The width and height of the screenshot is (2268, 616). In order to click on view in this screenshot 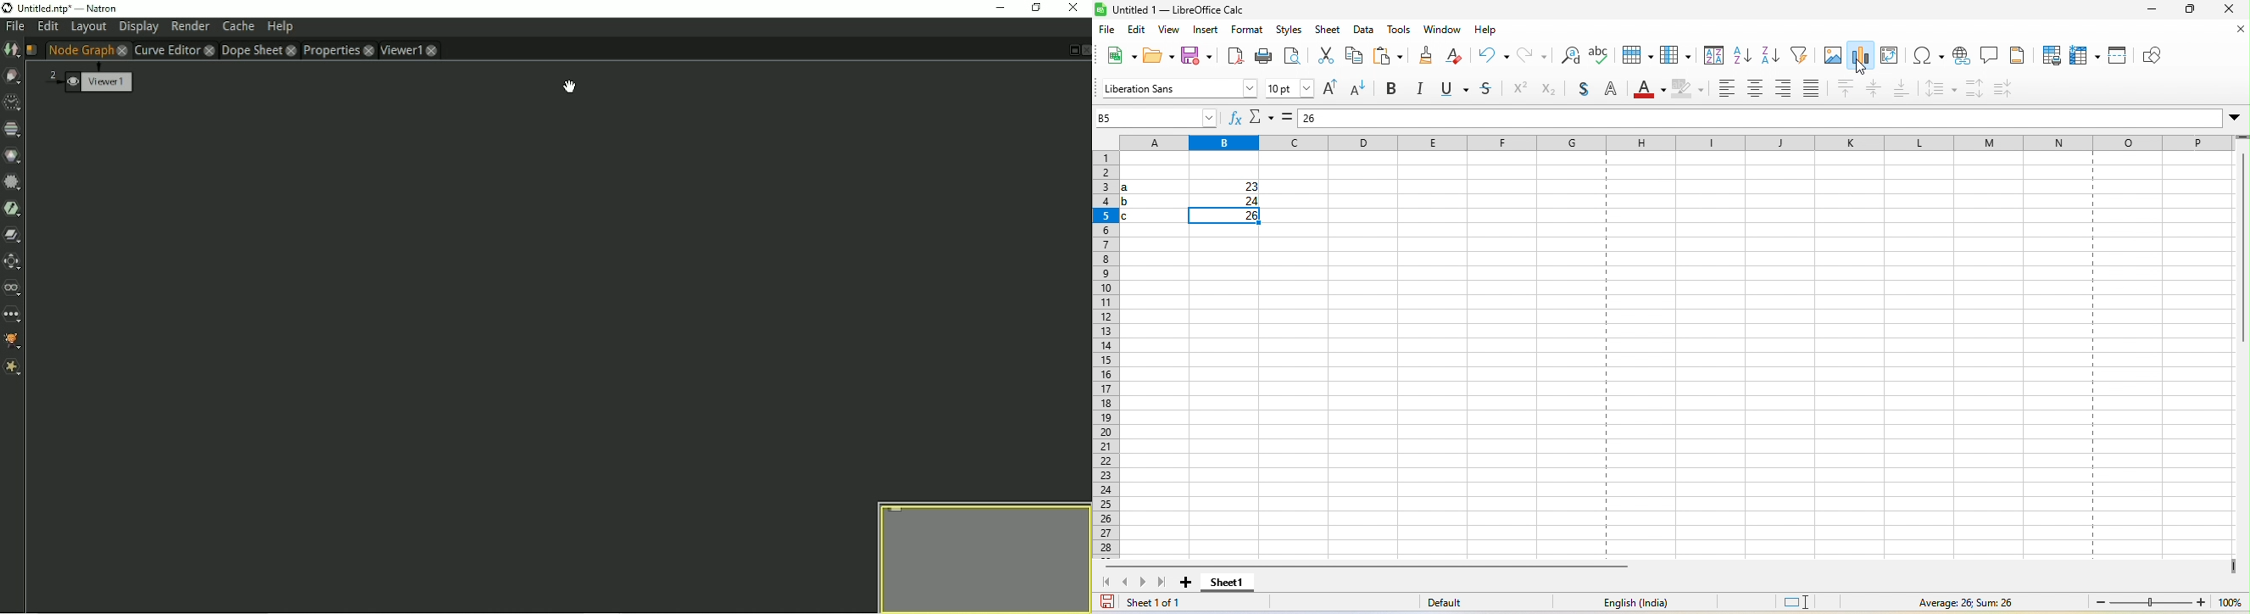, I will do `click(1172, 33)`.